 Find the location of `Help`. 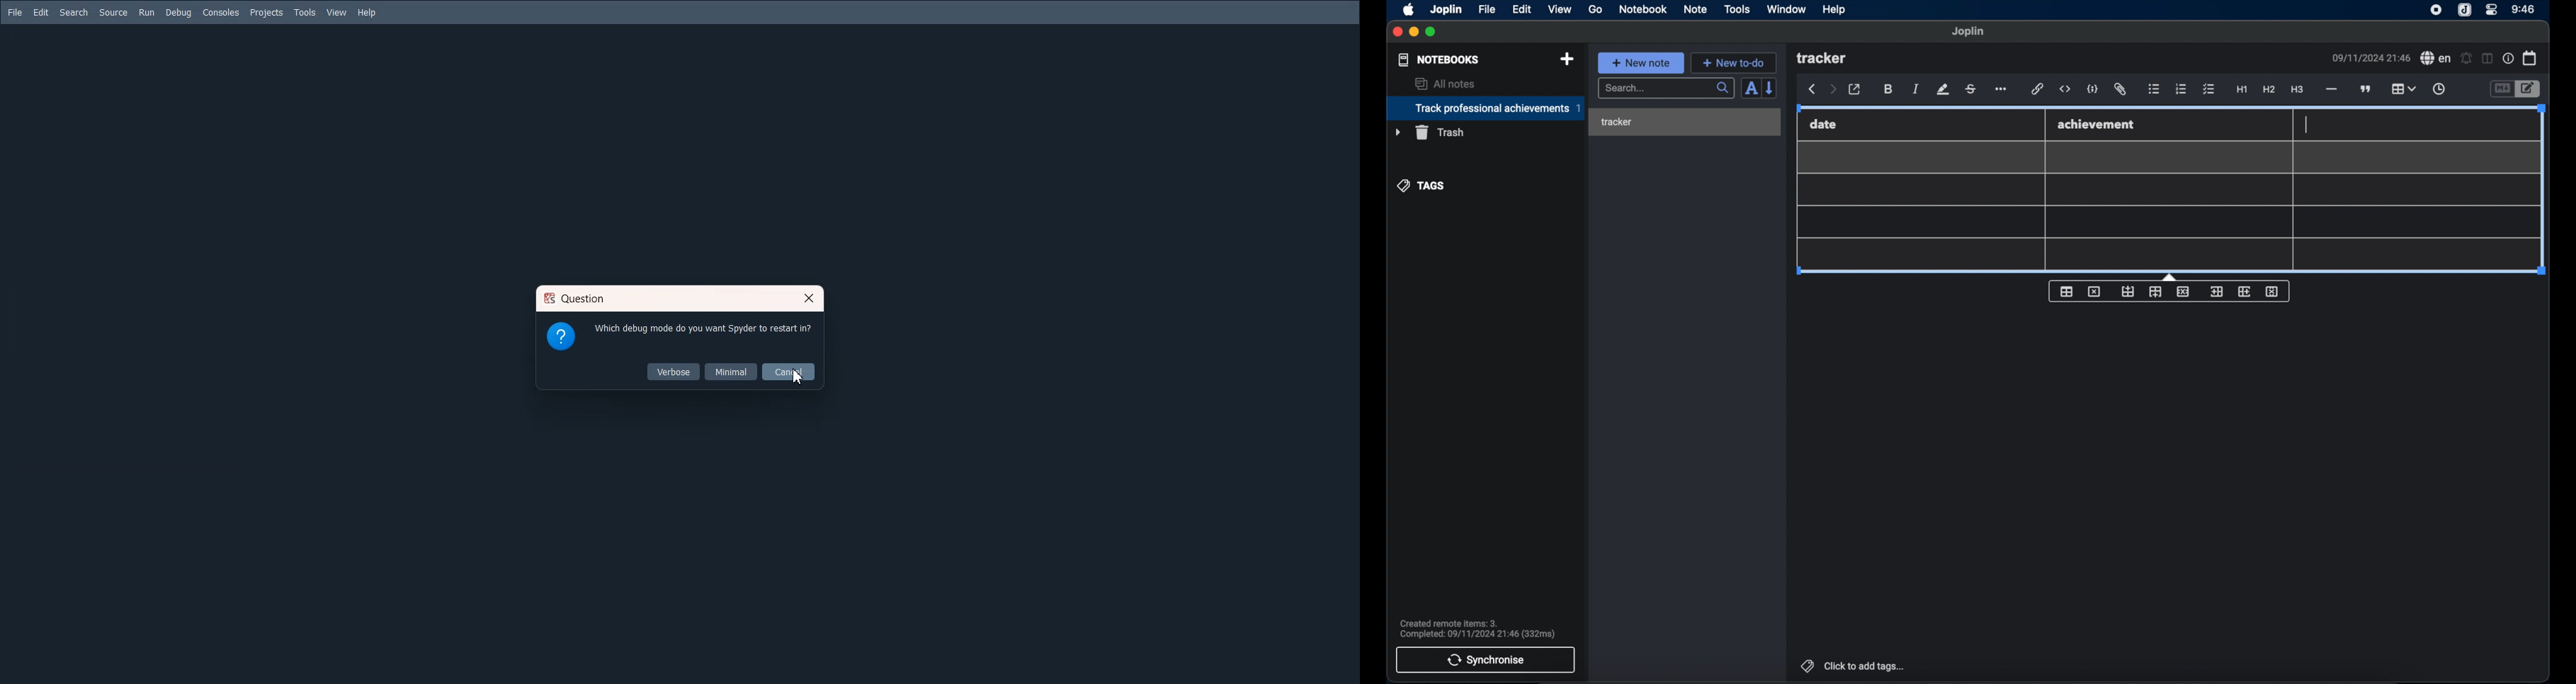

Help is located at coordinates (368, 13).